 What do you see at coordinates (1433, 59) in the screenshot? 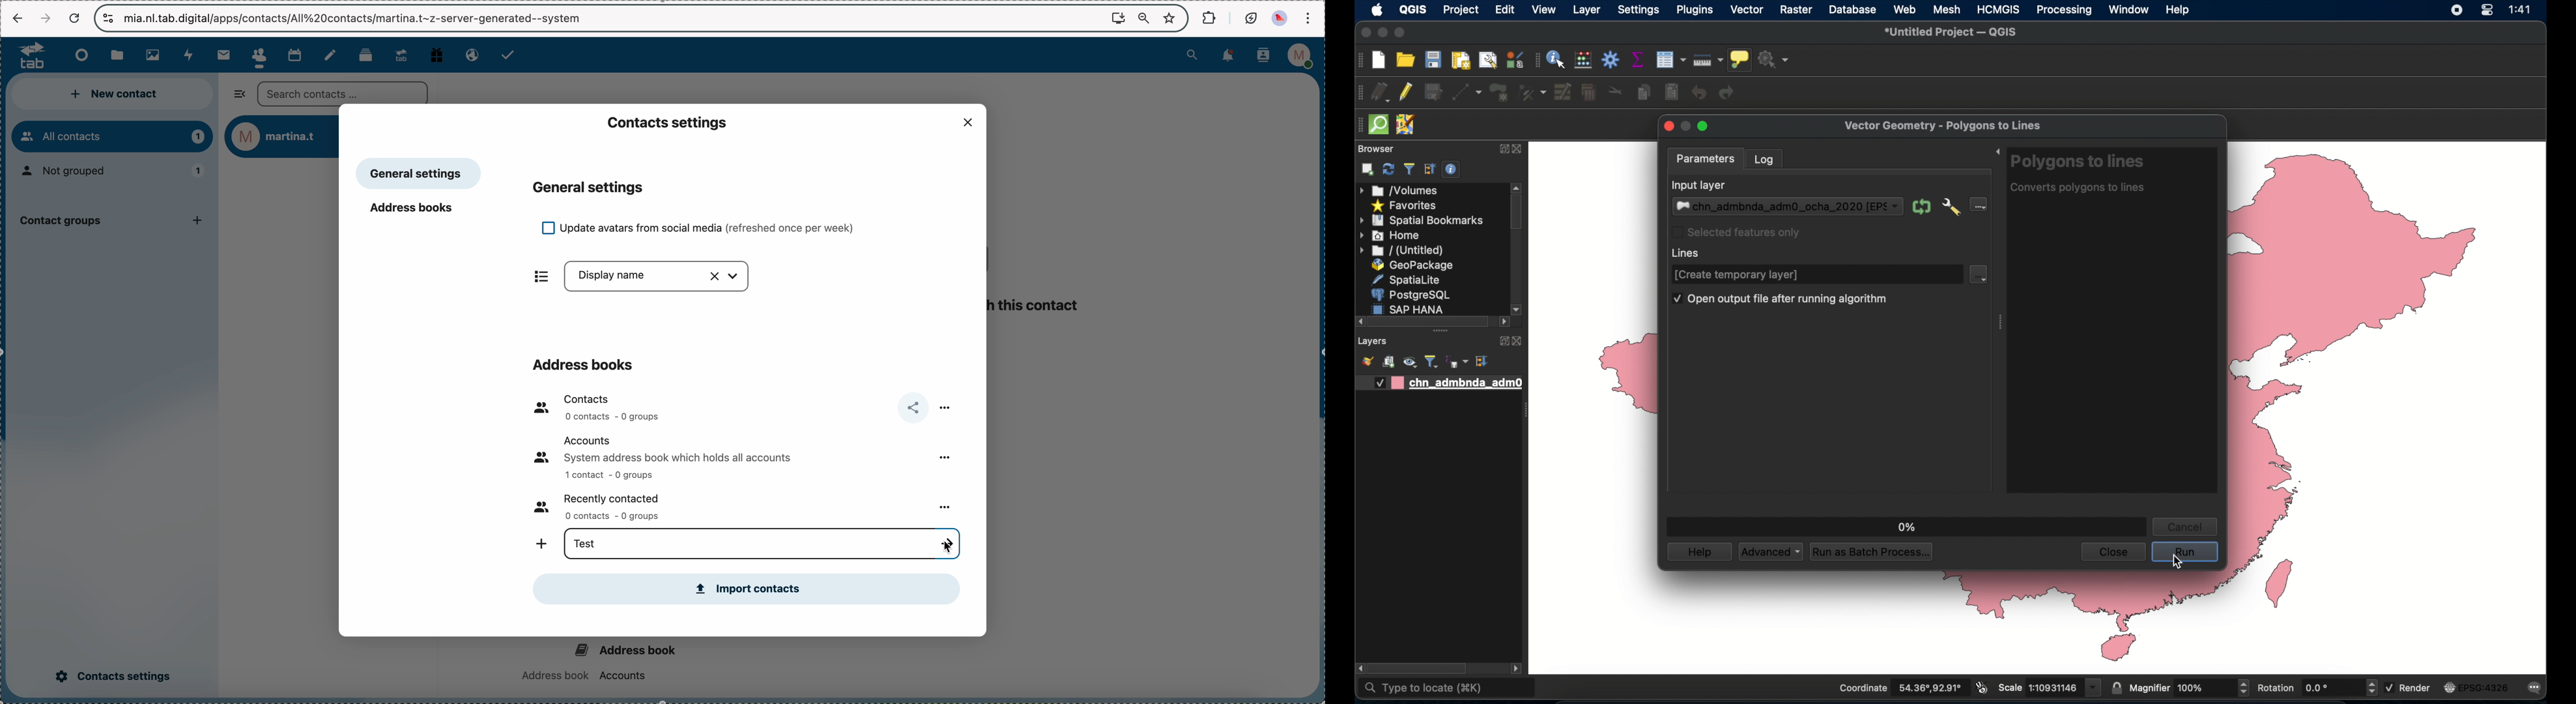
I see `save project` at bounding box center [1433, 59].